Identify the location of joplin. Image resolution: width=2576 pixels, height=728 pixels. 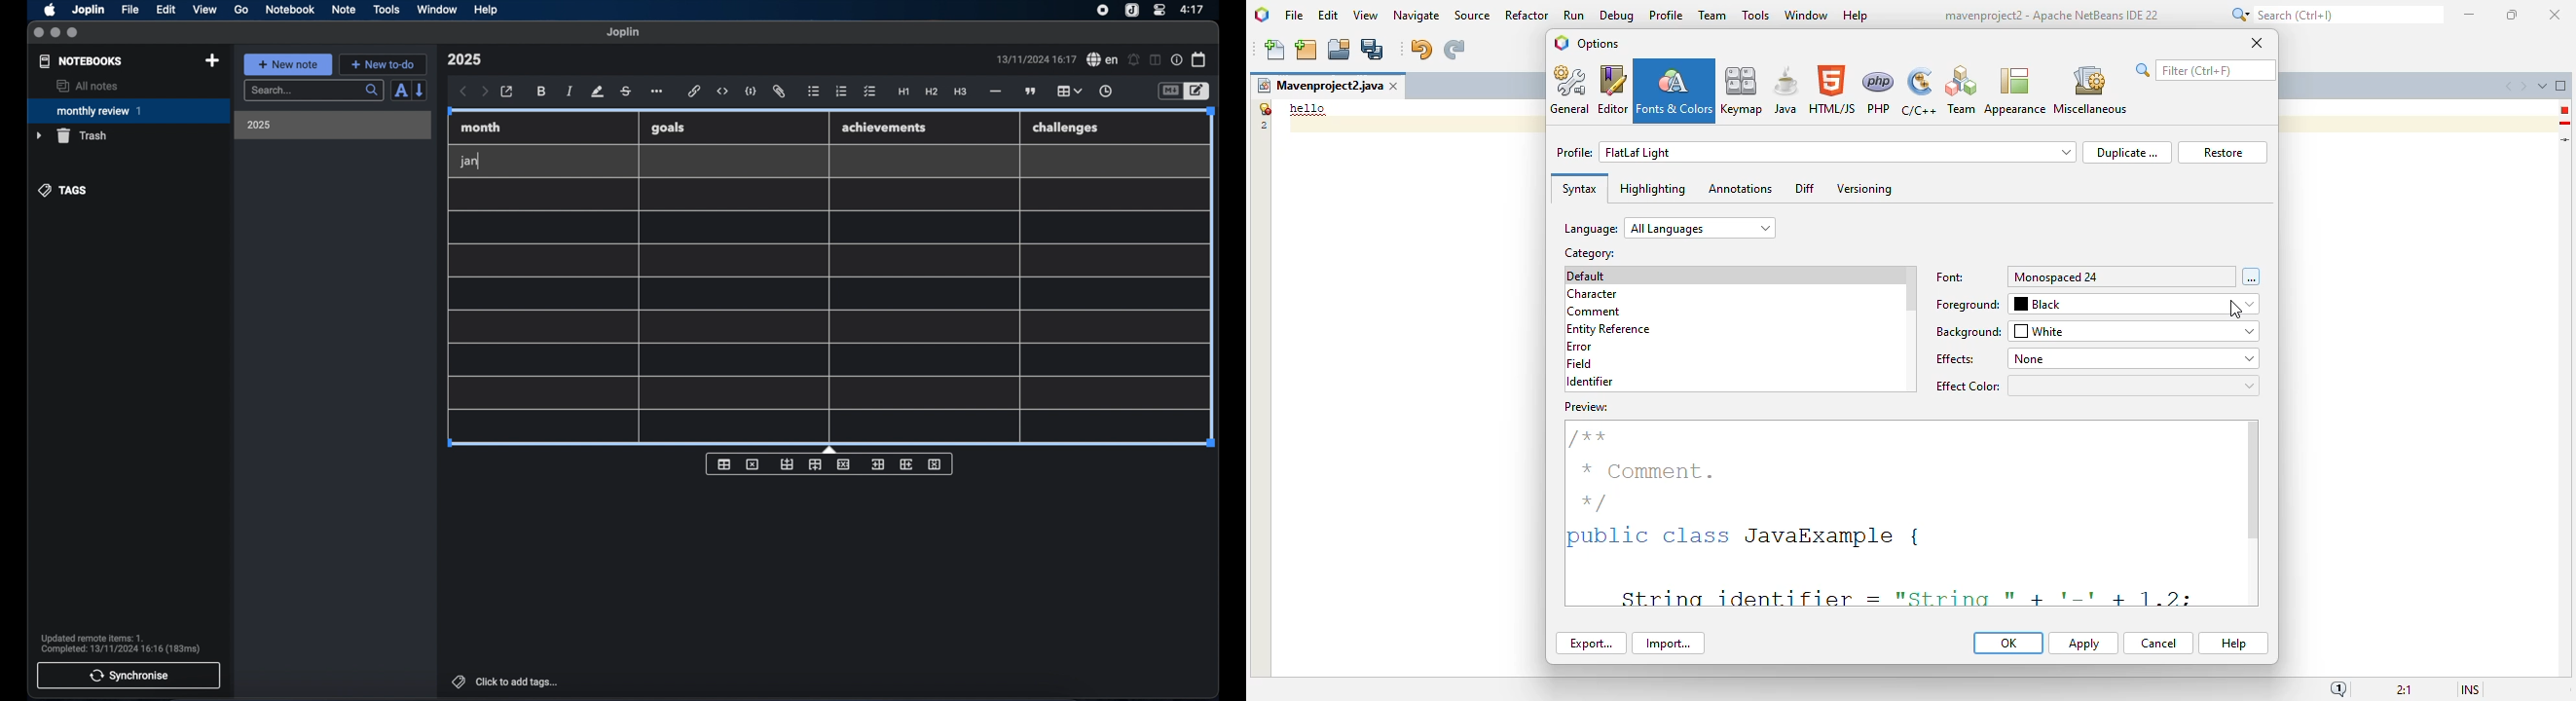
(623, 32).